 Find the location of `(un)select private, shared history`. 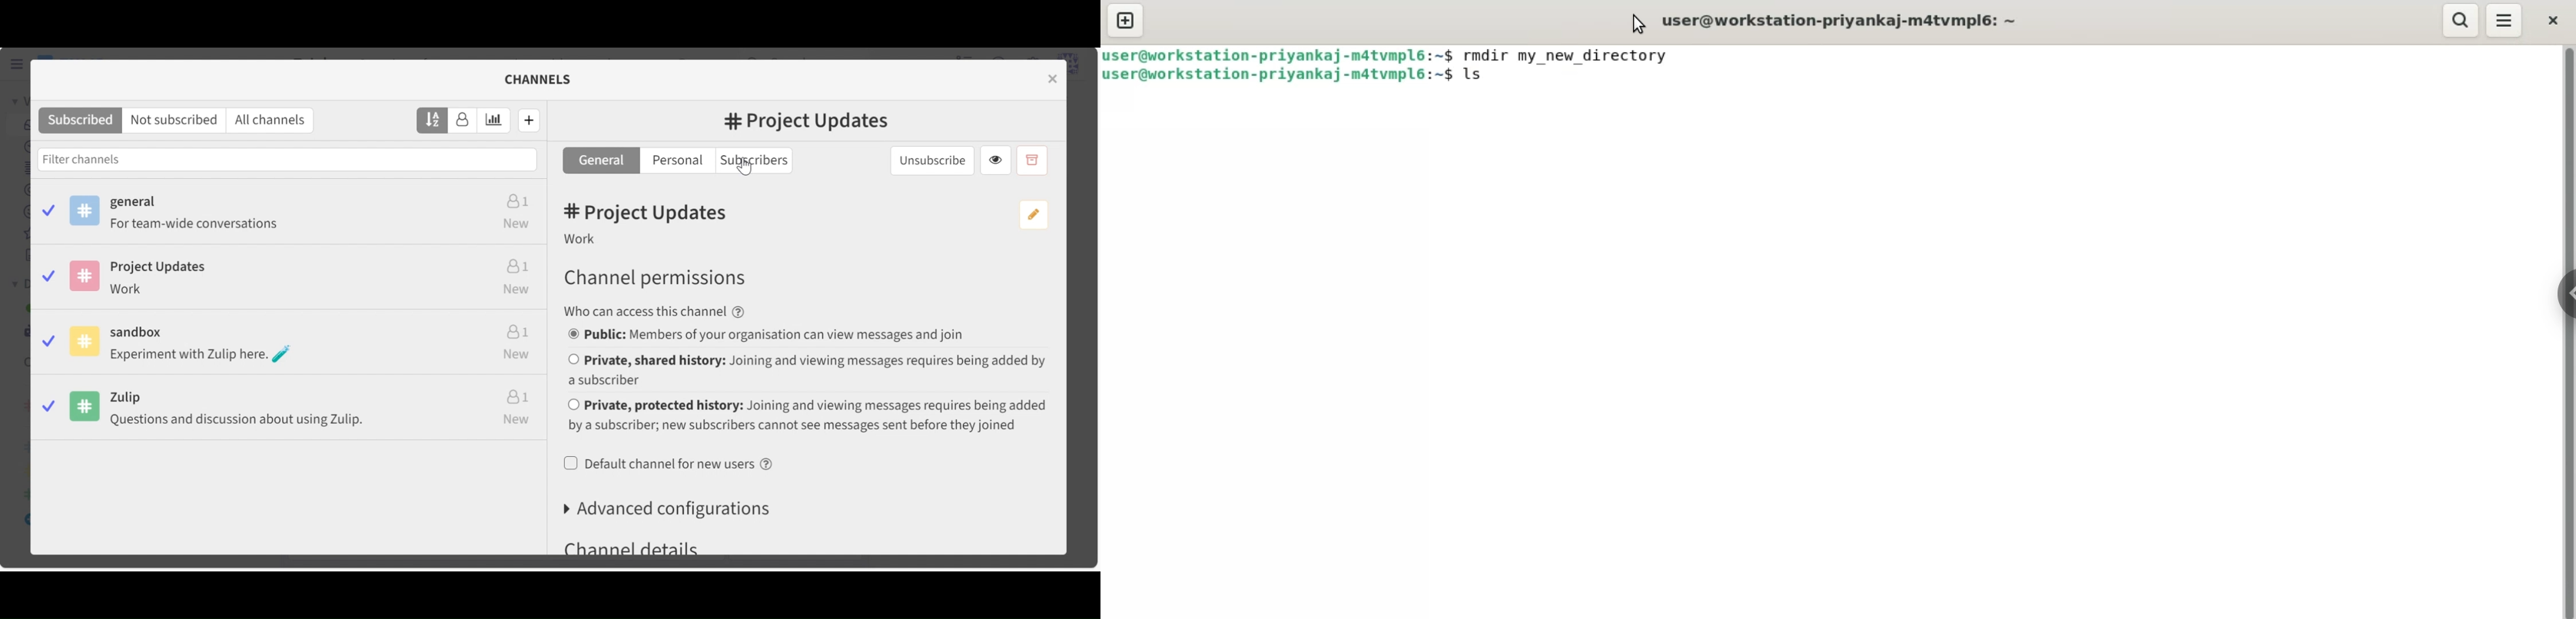

(un)select private, shared history is located at coordinates (808, 369).